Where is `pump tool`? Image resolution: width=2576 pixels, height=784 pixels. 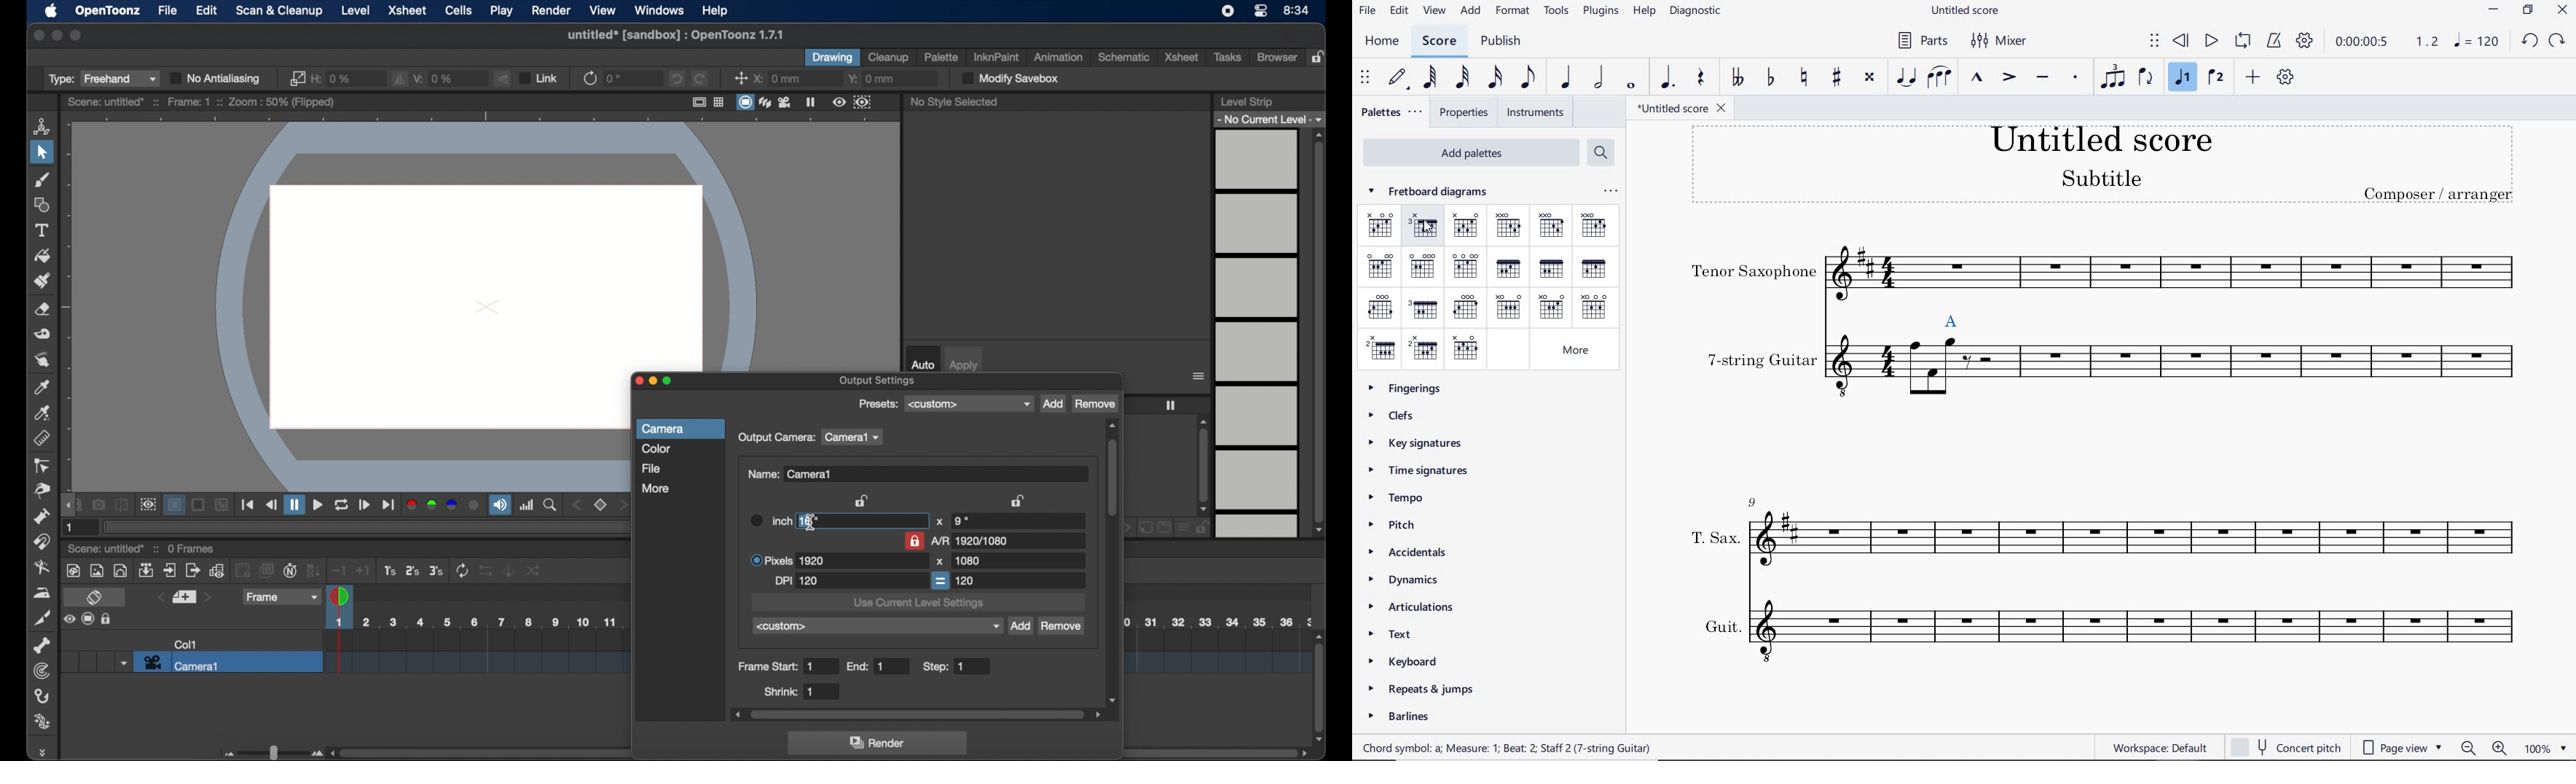 pump tool is located at coordinates (39, 516).